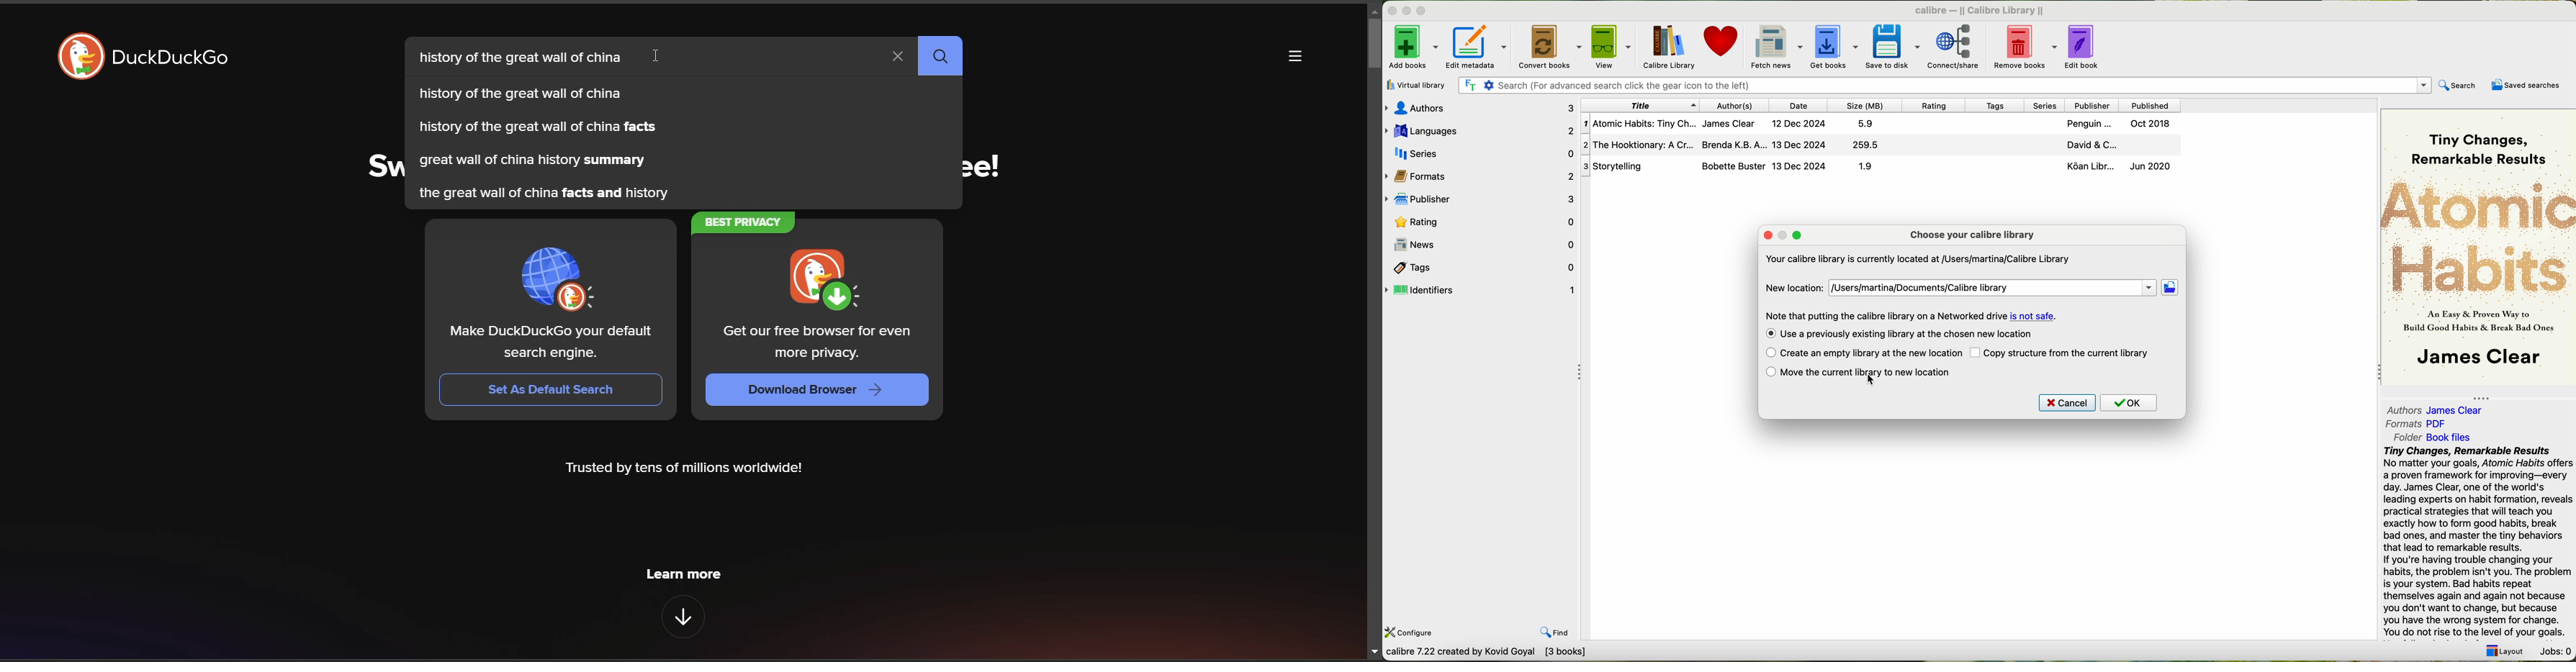 The height and width of the screenshot is (672, 2576). What do you see at coordinates (1477, 46) in the screenshot?
I see `edit metadata` at bounding box center [1477, 46].